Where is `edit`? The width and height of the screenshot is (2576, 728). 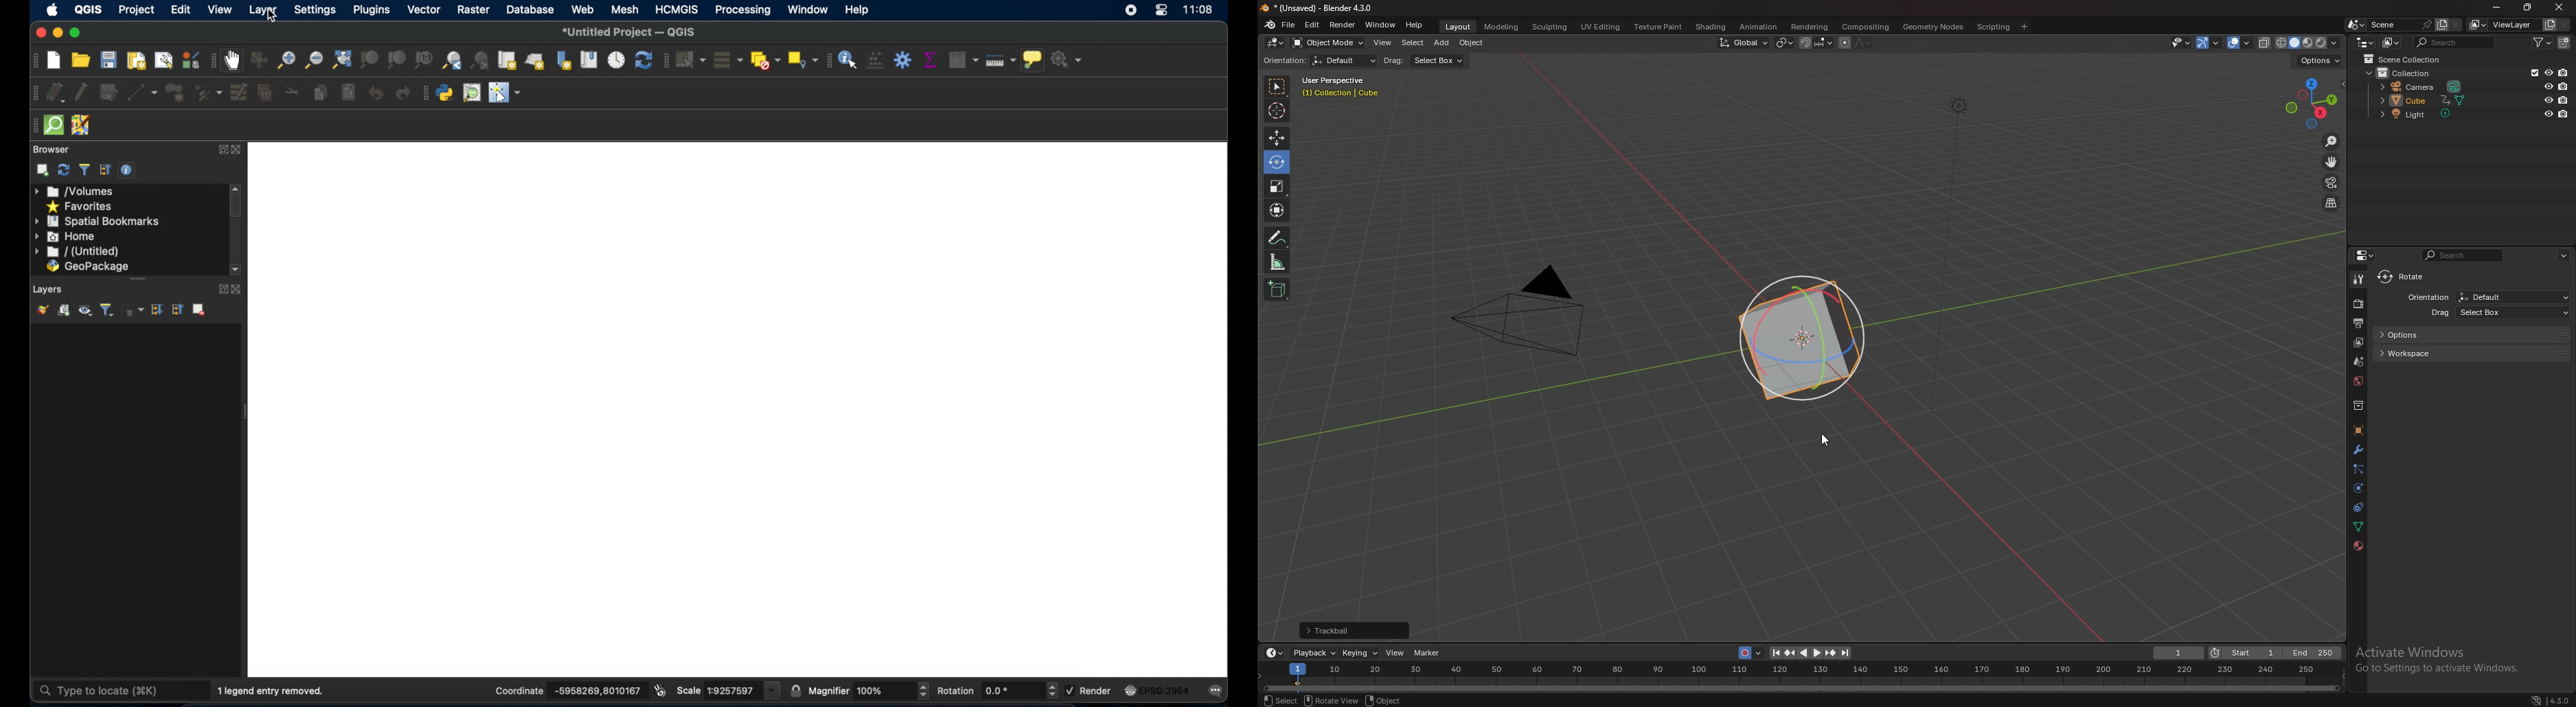 edit is located at coordinates (1312, 24).